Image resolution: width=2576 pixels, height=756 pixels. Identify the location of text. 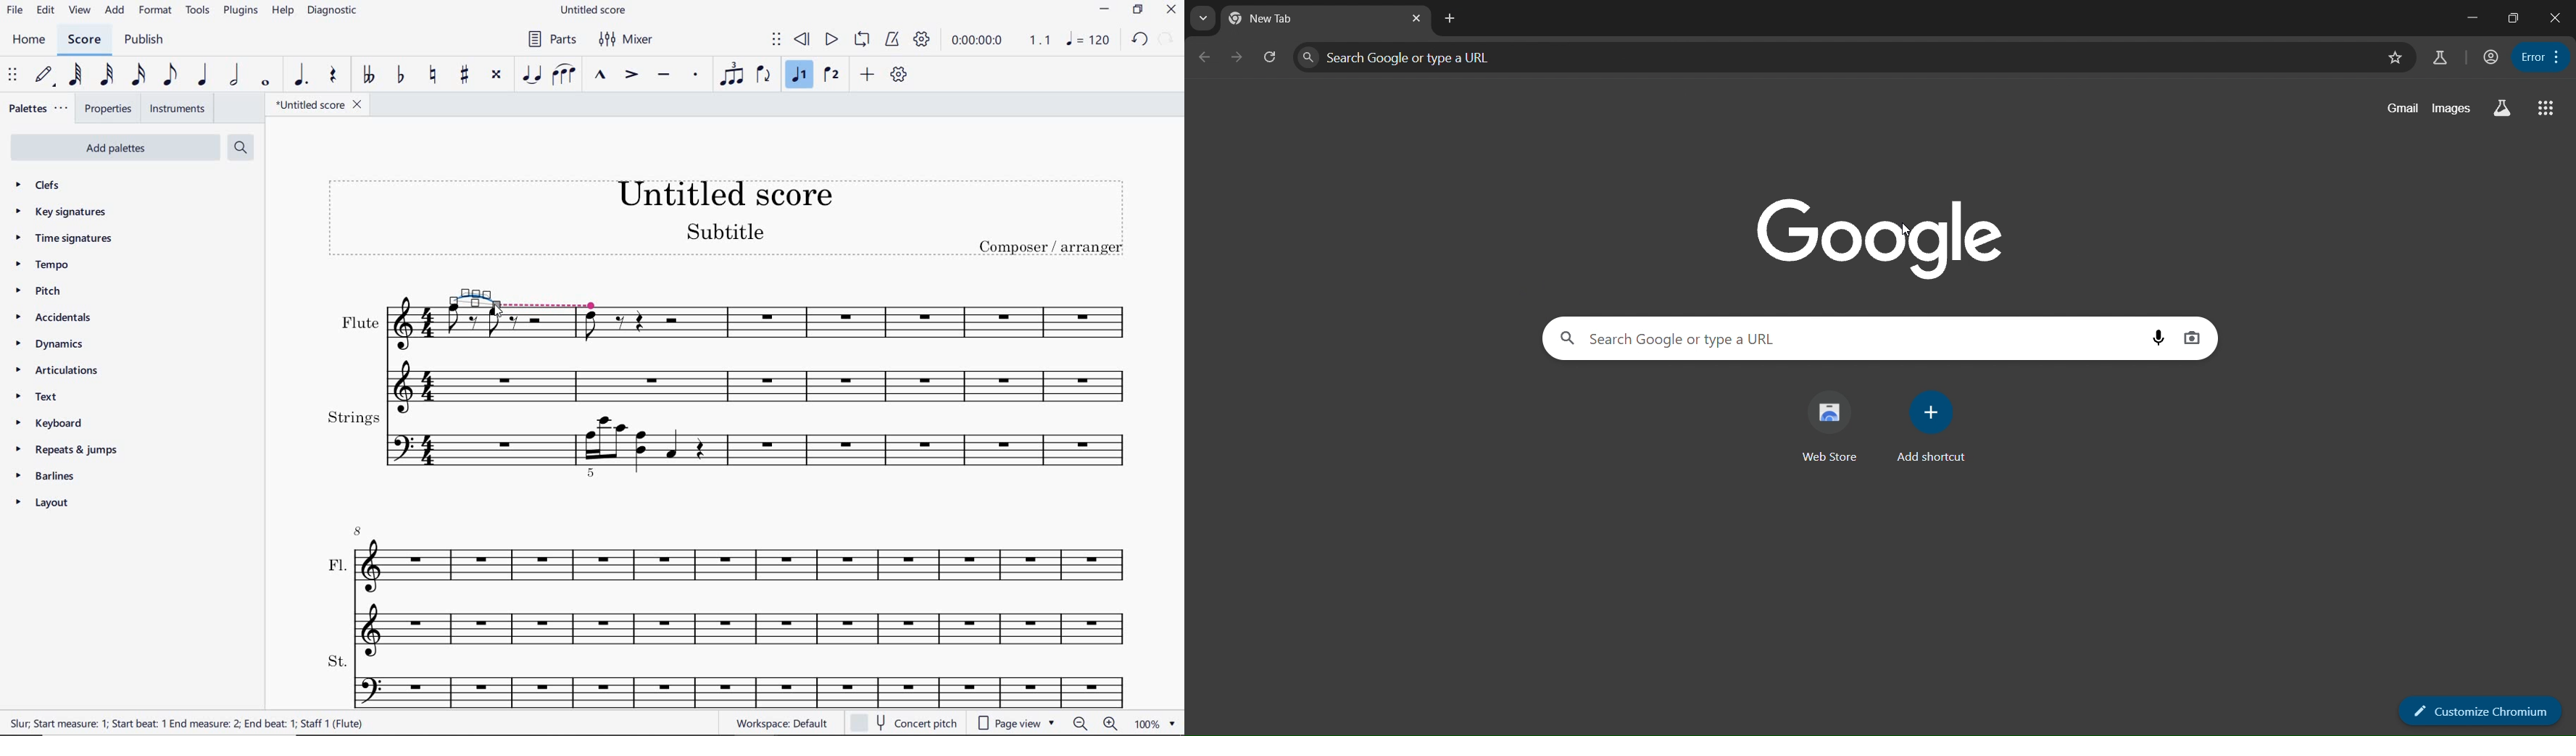
(36, 398).